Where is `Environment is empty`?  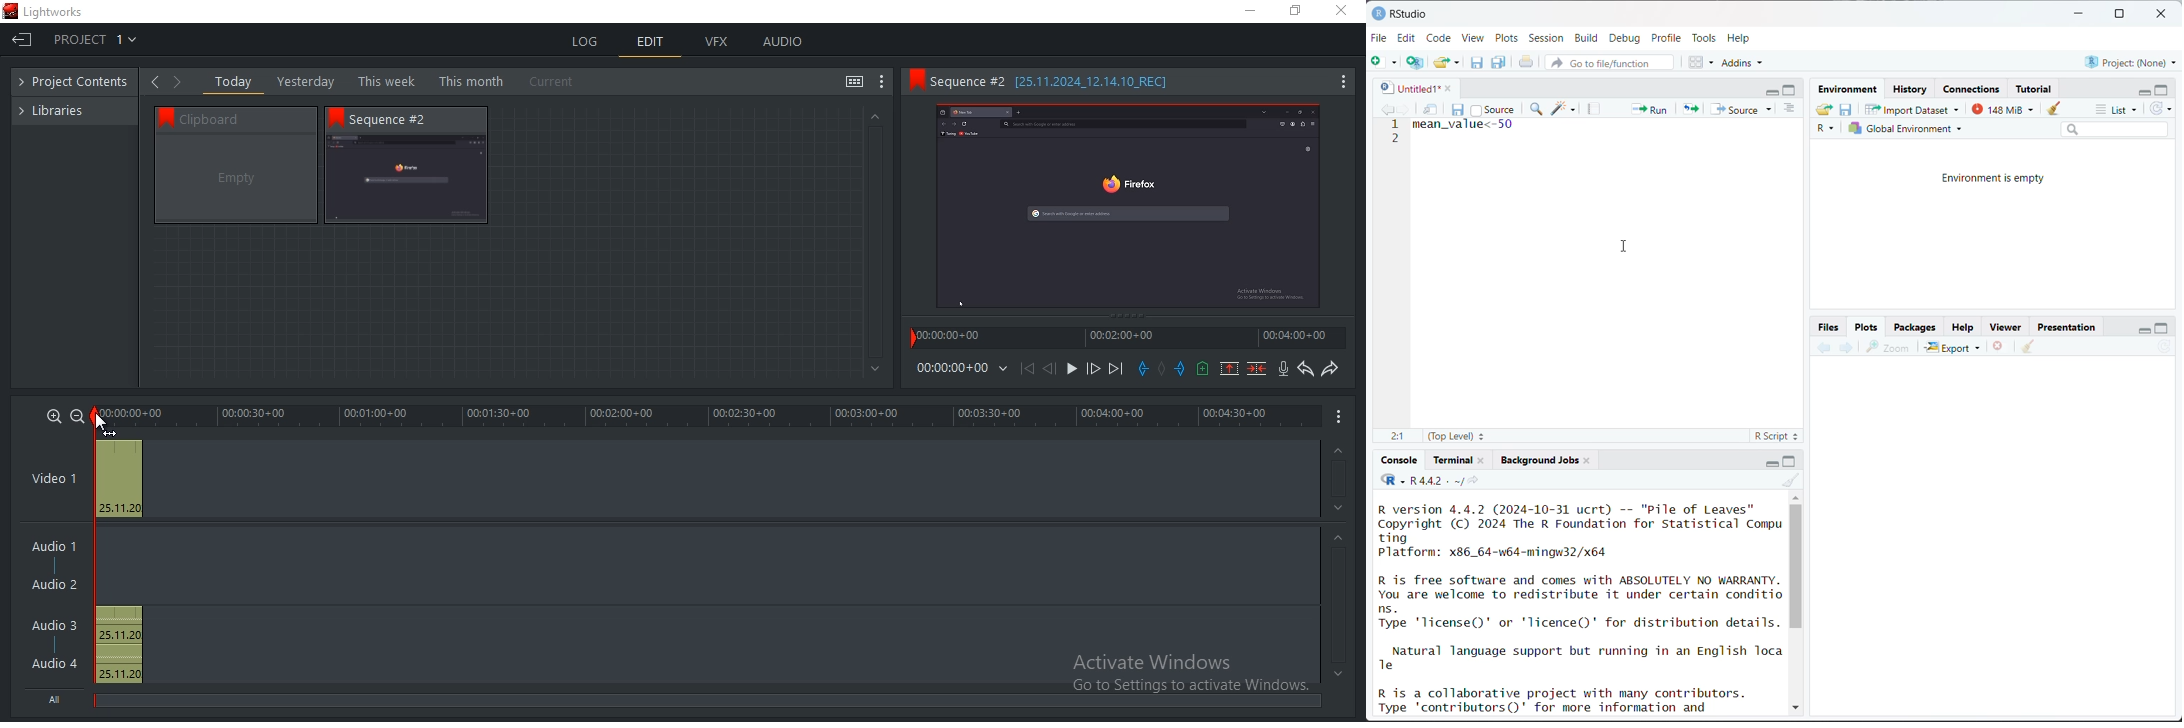 Environment is empty is located at coordinates (1995, 179).